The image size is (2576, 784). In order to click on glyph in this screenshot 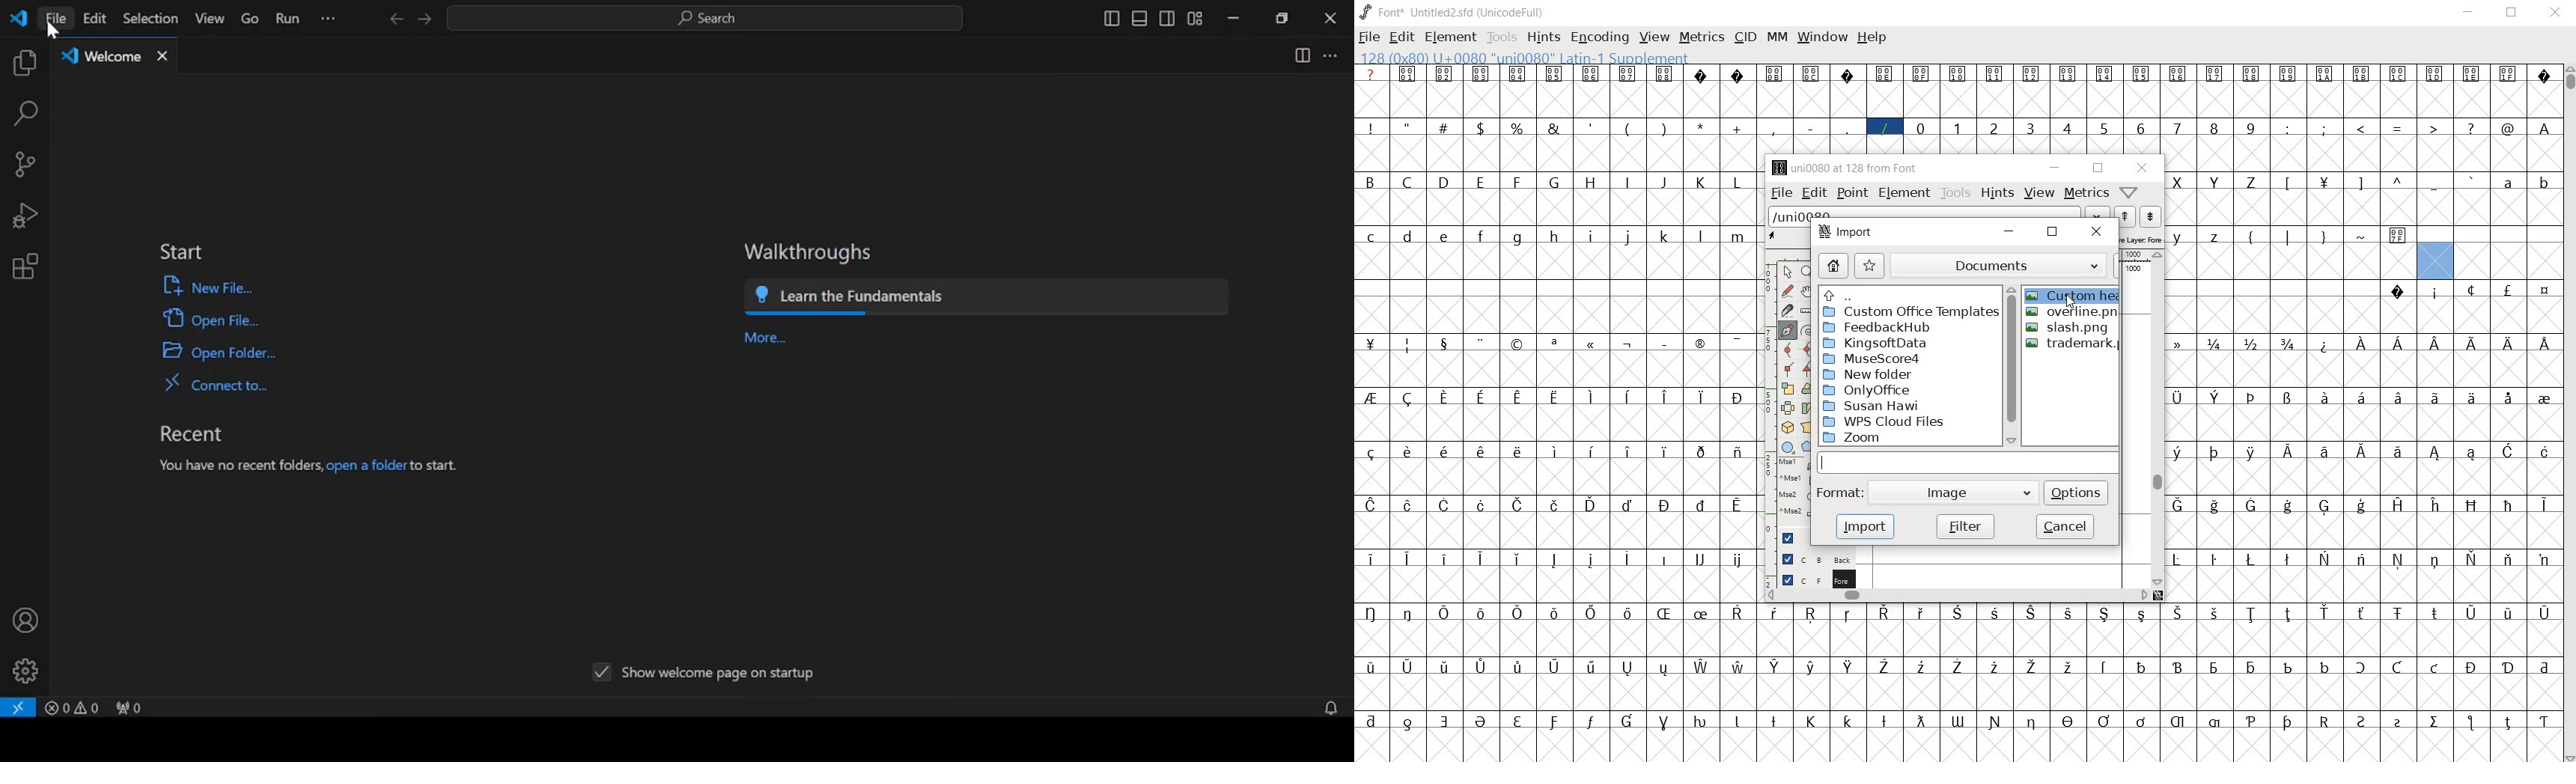, I will do `click(1517, 182)`.